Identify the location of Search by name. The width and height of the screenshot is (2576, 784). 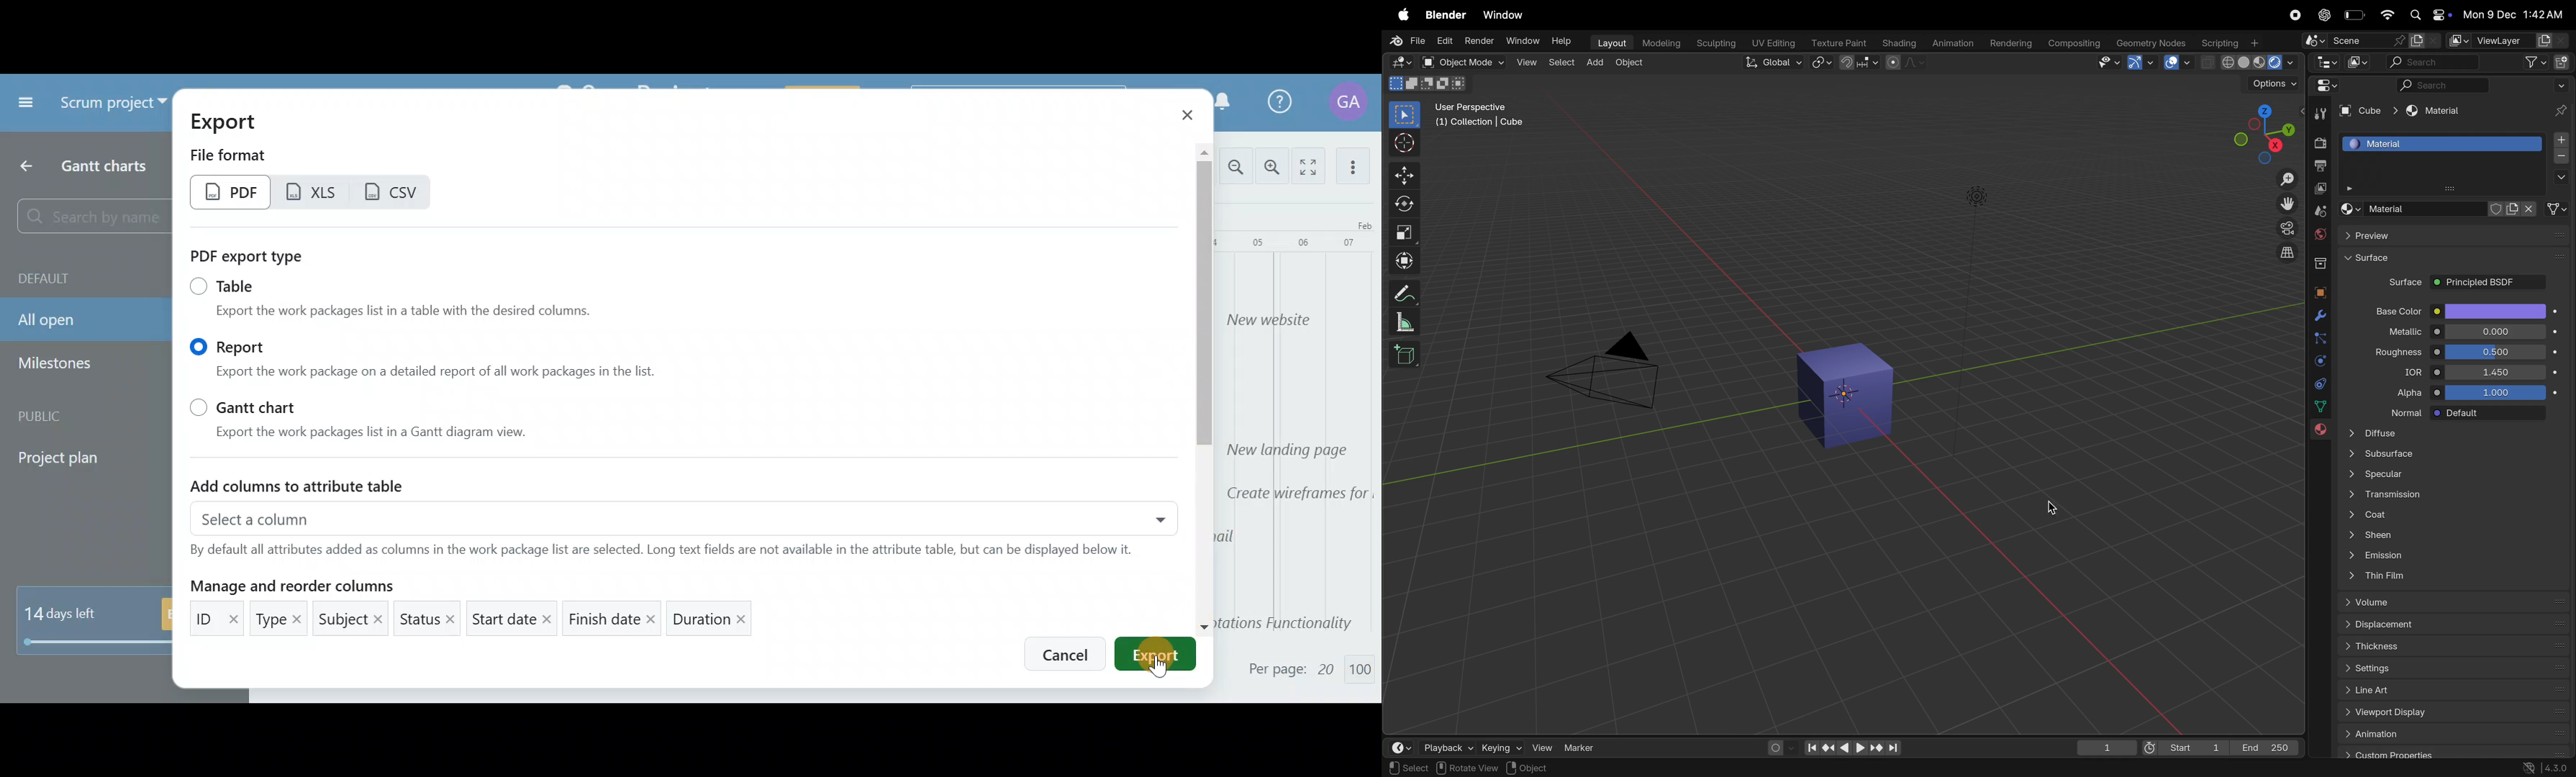
(92, 214).